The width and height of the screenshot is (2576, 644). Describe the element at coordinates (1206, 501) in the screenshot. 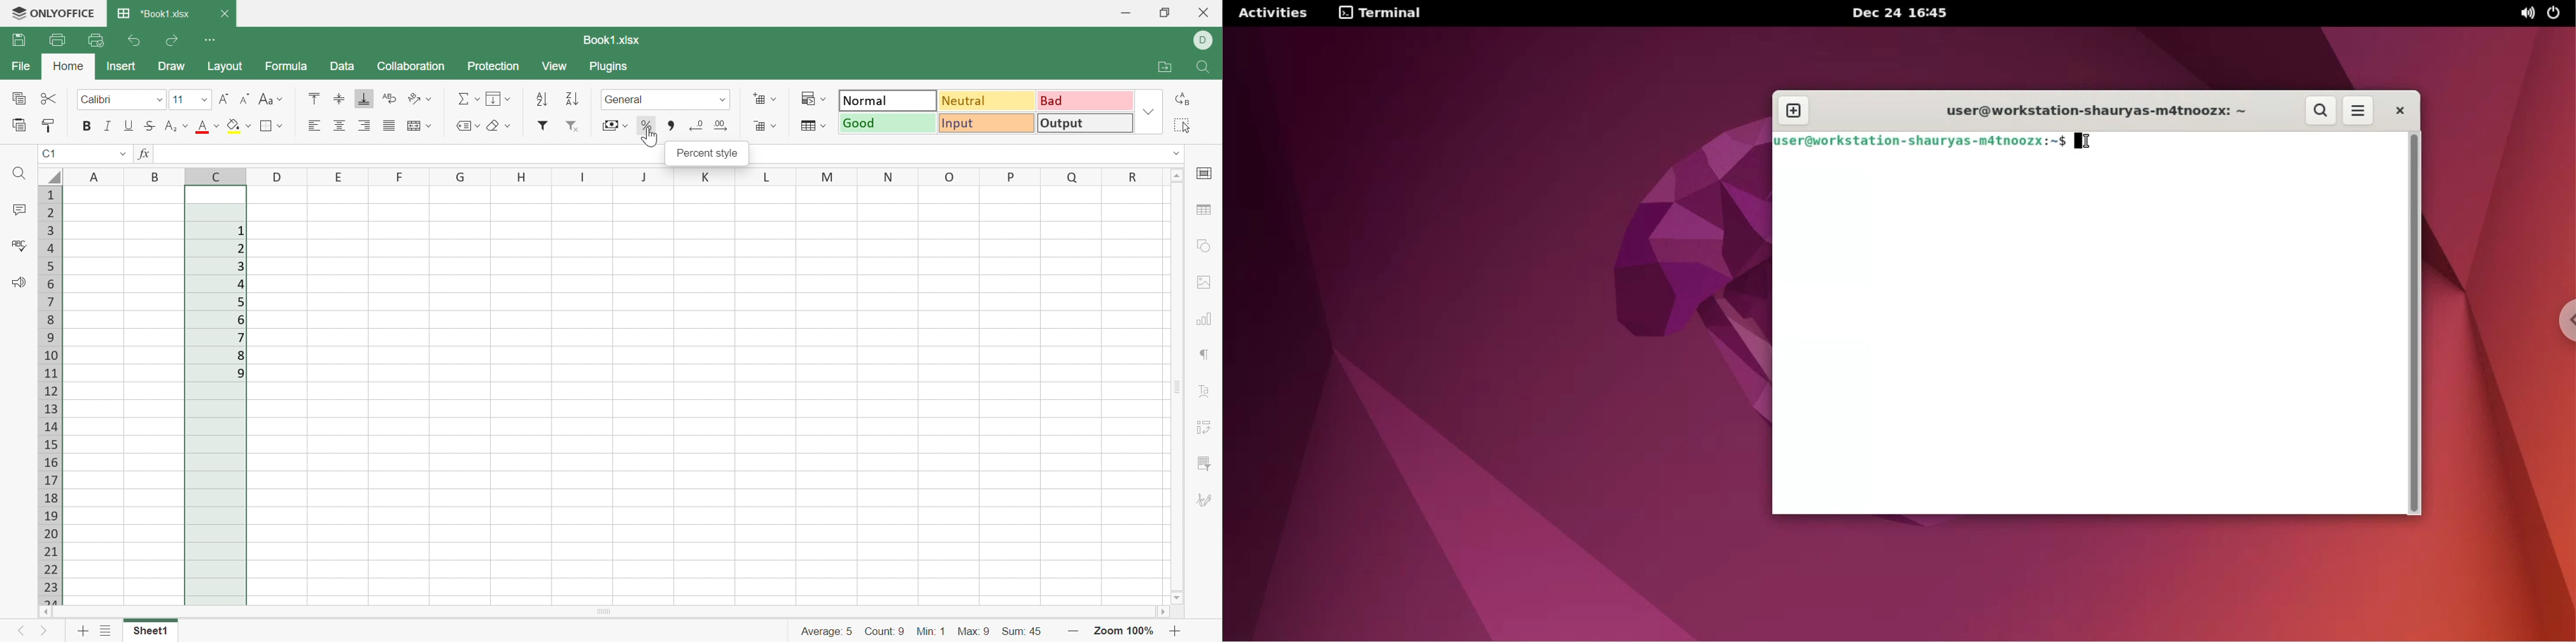

I see `Signature settings` at that location.